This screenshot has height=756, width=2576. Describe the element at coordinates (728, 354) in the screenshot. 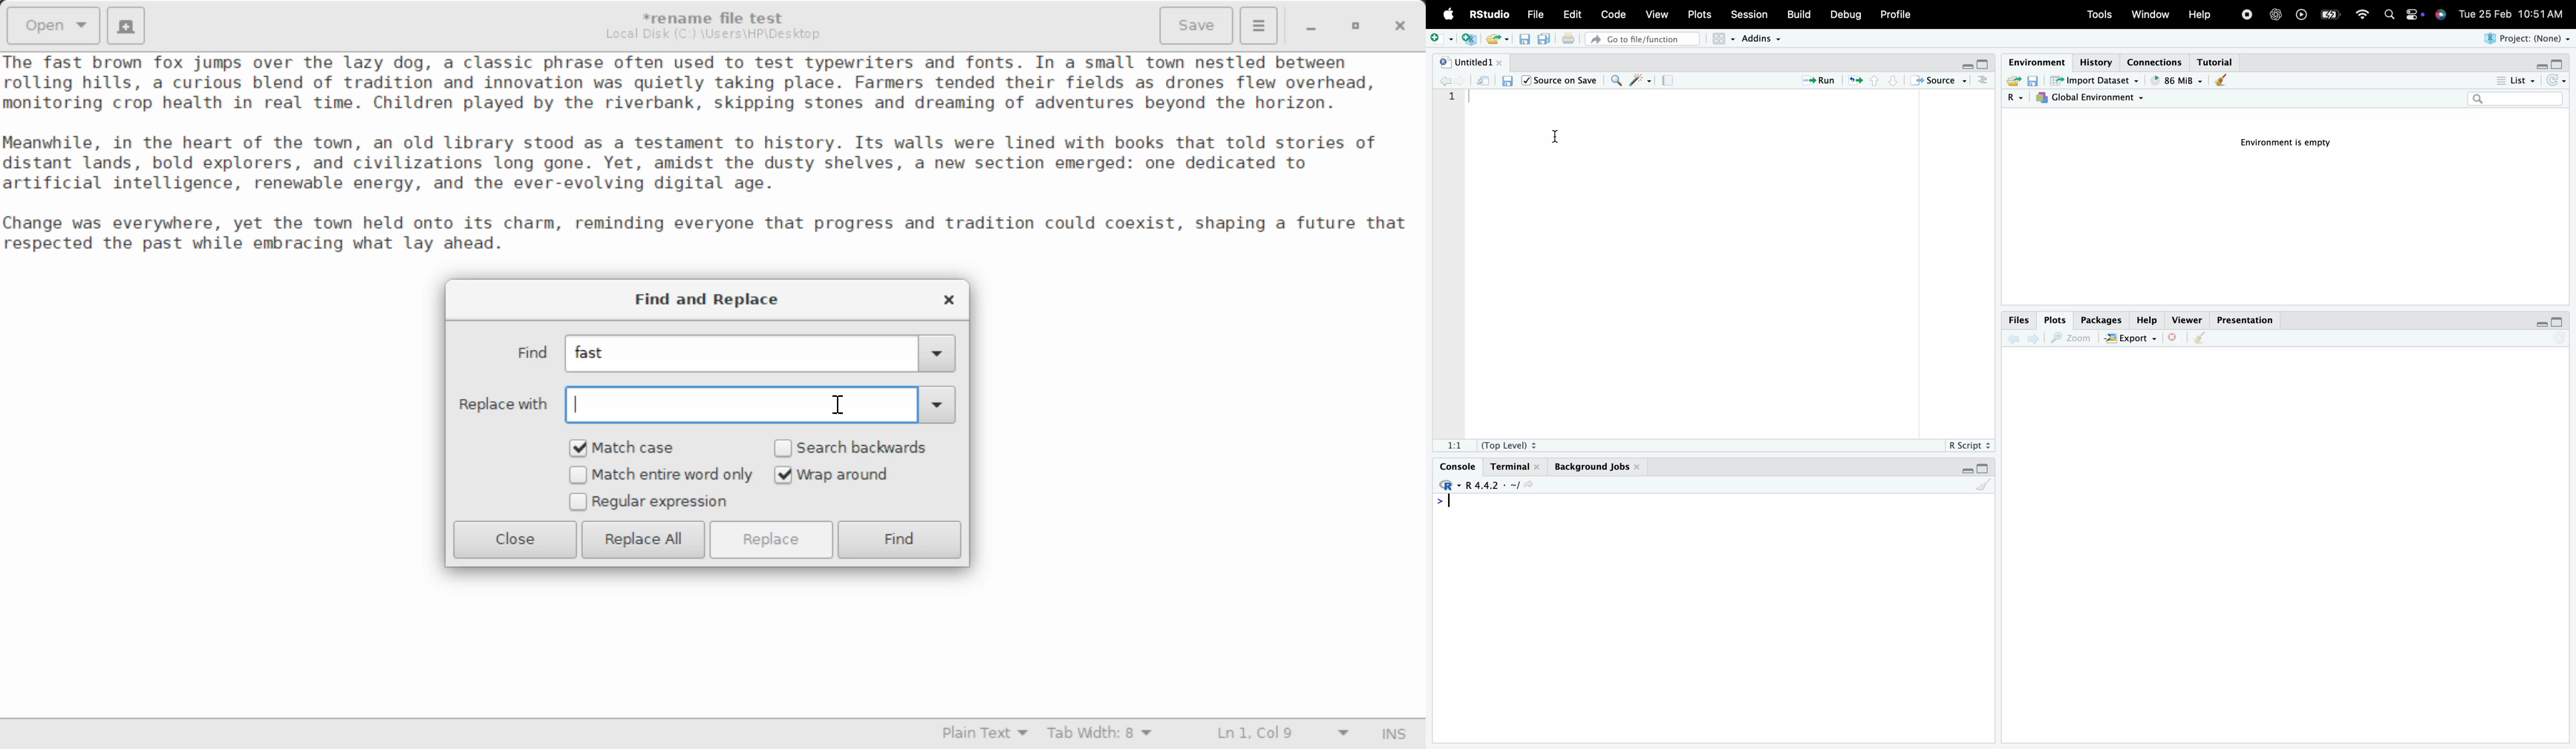

I see `Find: fast` at that location.